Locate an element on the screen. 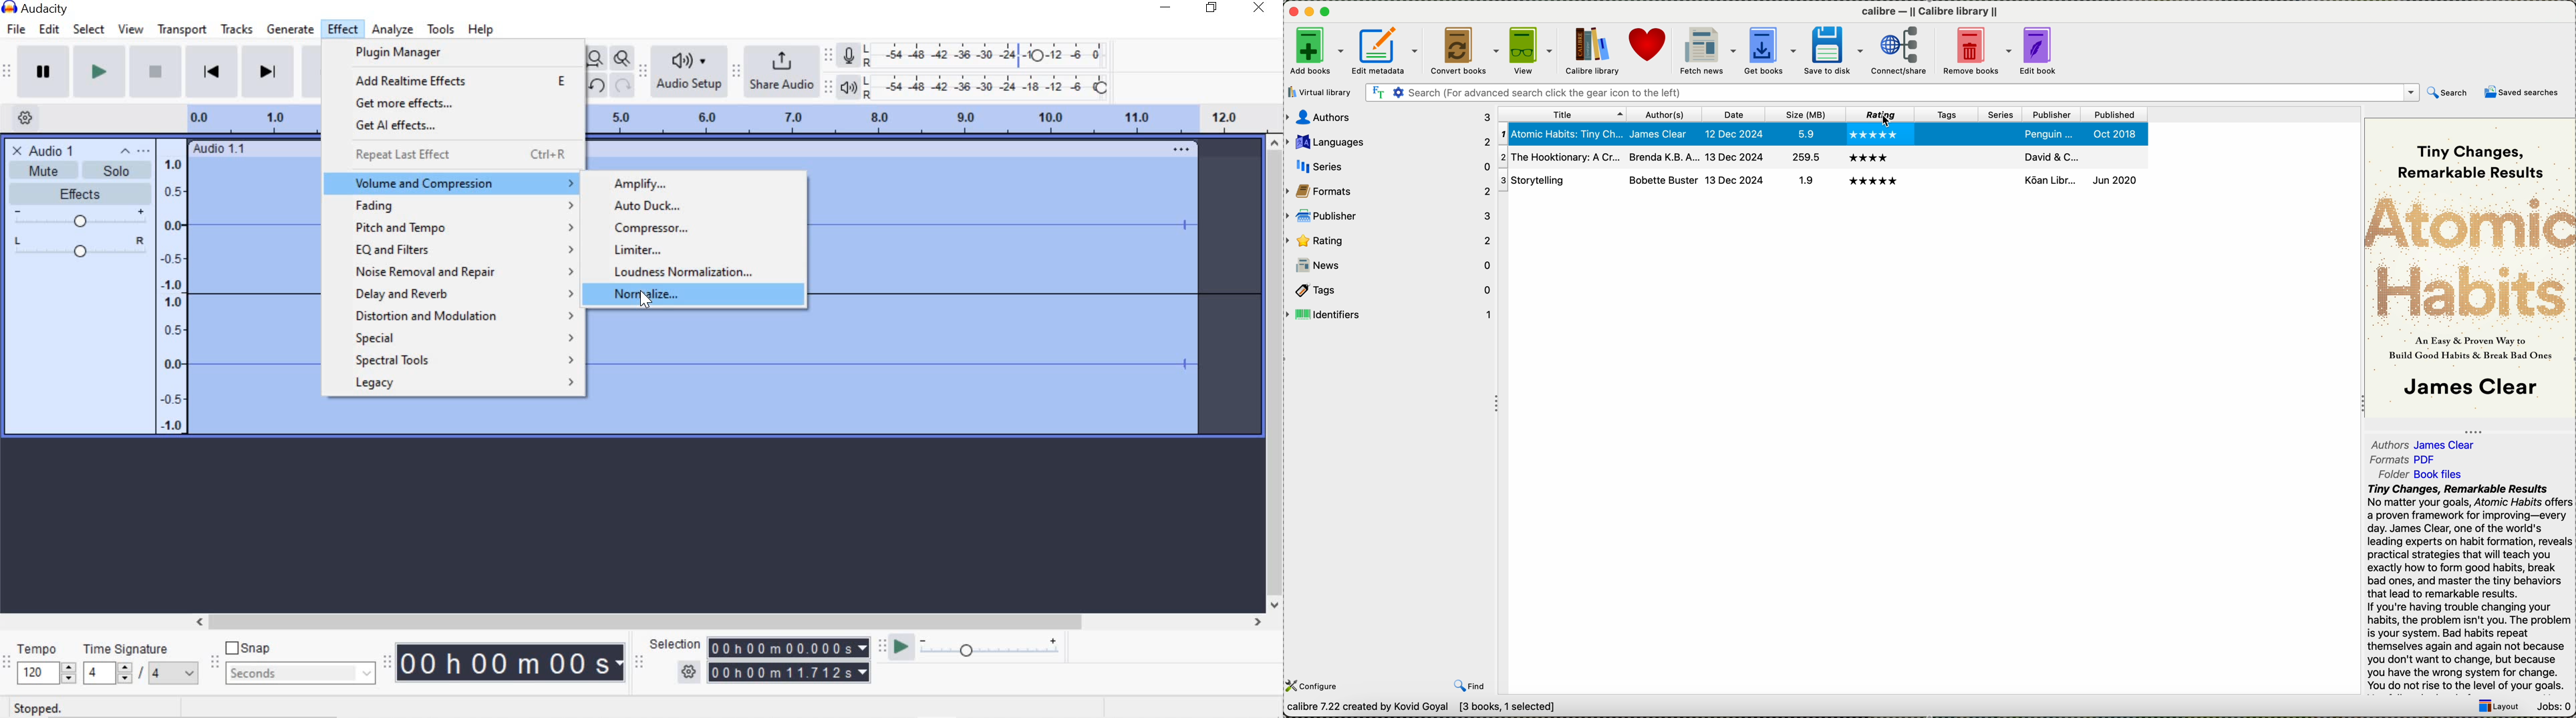  collapse is located at coordinates (126, 152).